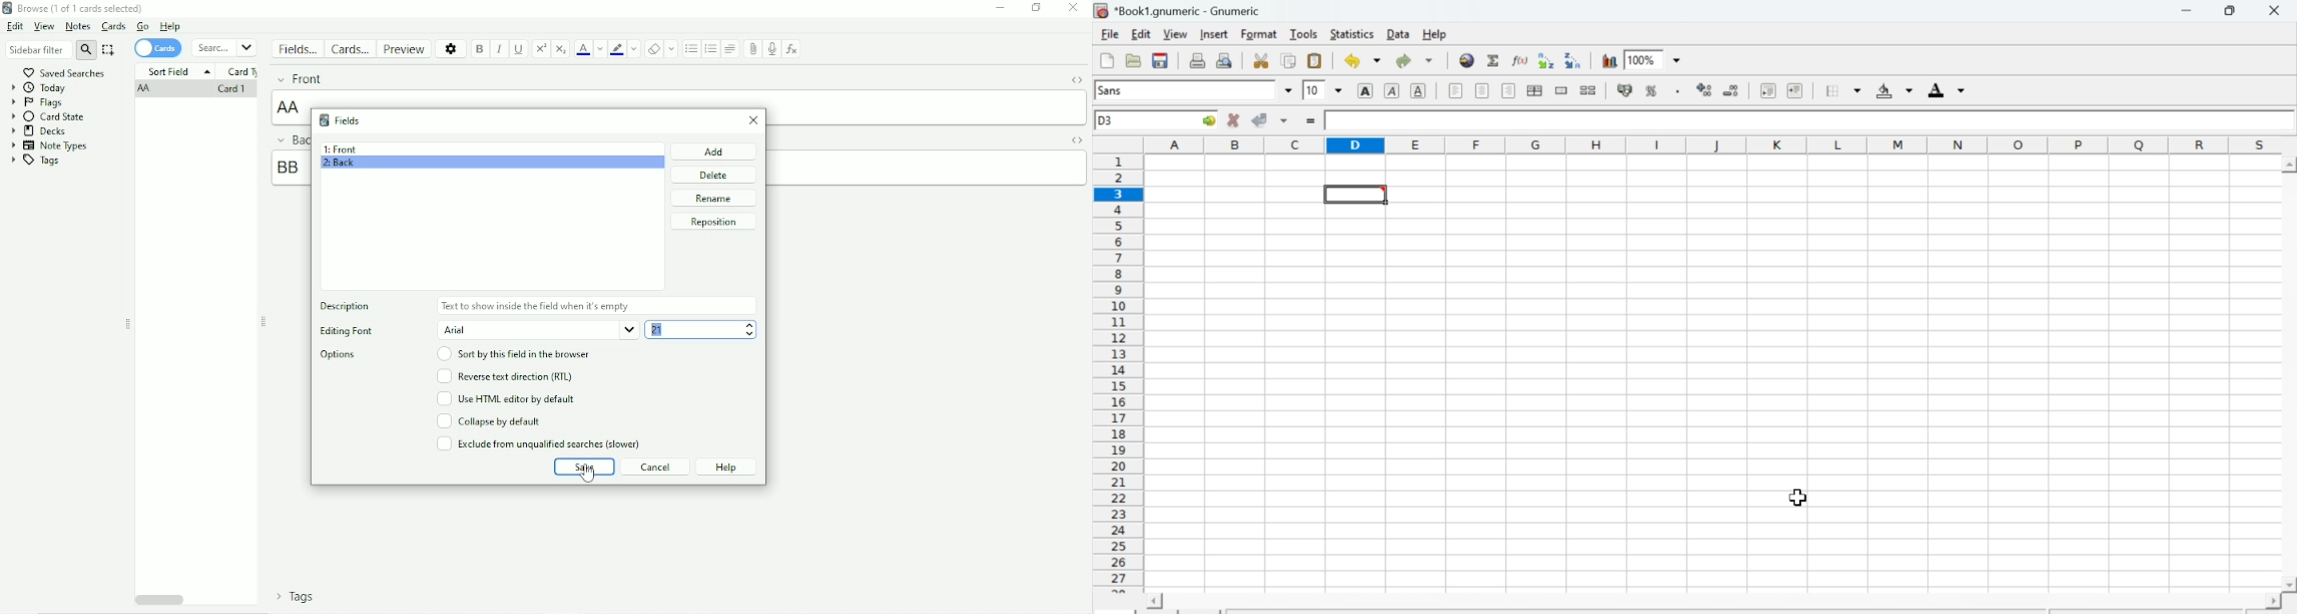  Describe the element at coordinates (2186, 11) in the screenshot. I see `Minimize` at that location.